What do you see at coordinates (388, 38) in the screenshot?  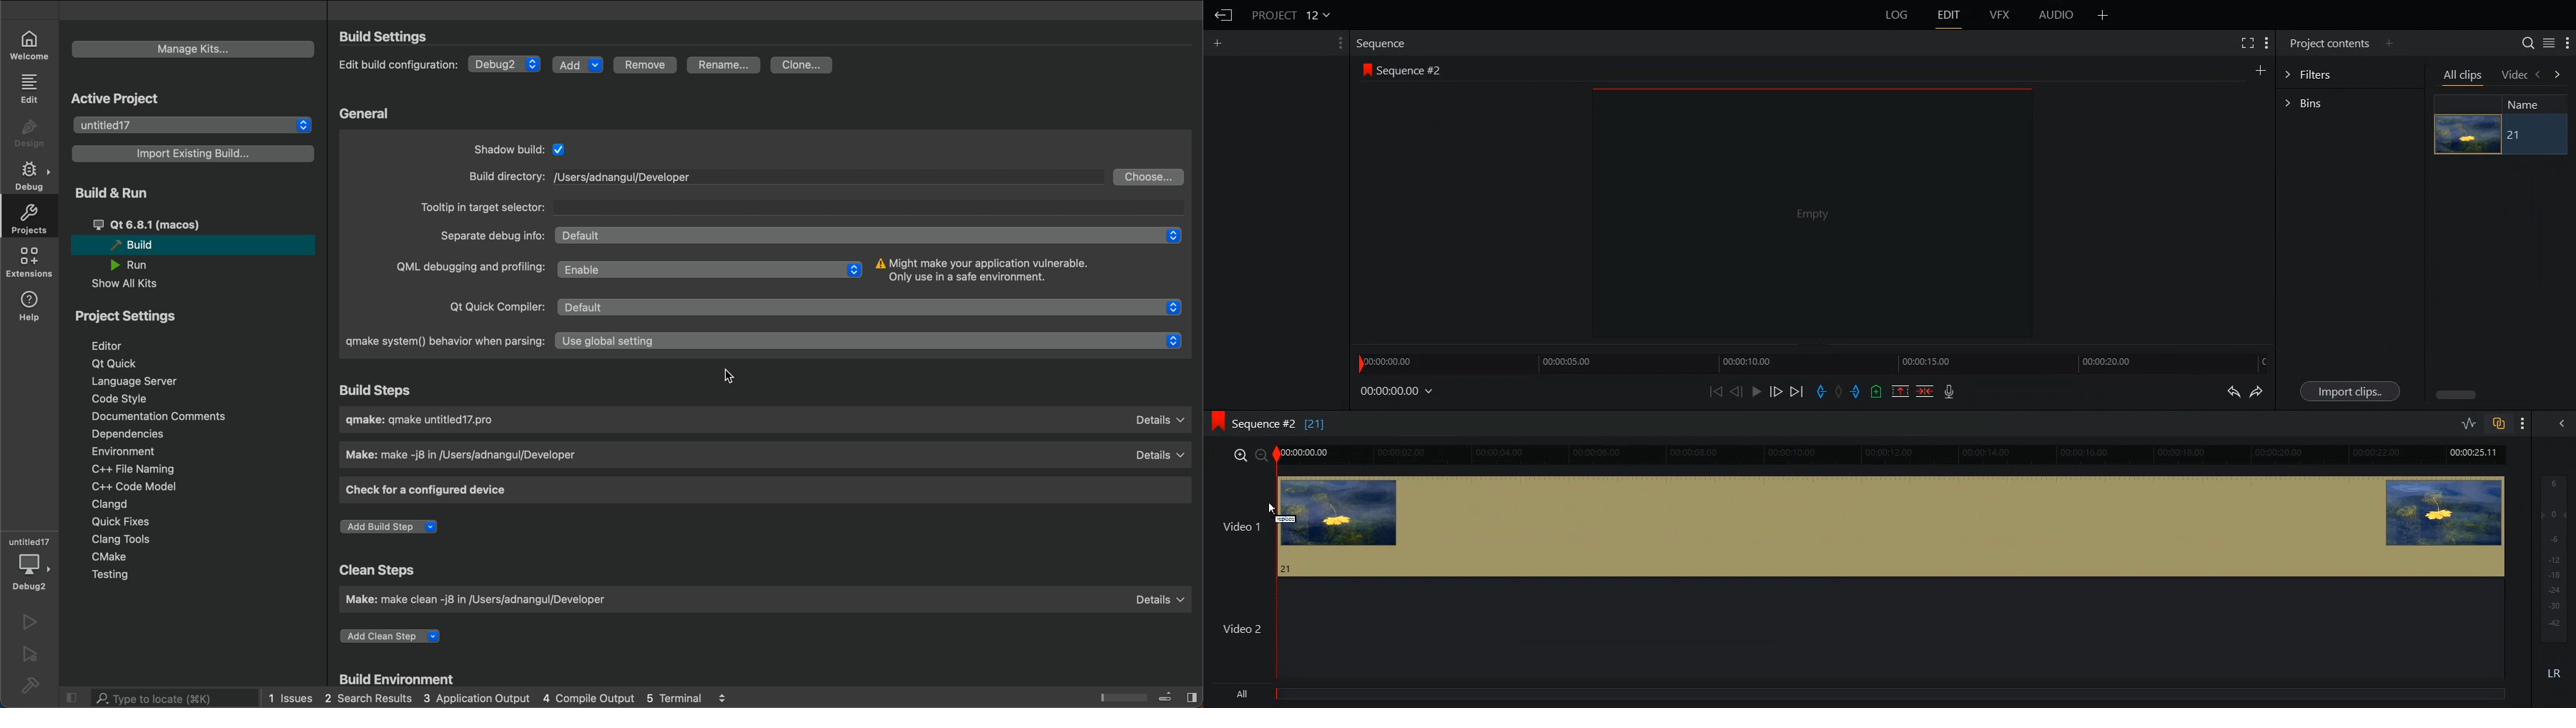 I see `settings` at bounding box center [388, 38].